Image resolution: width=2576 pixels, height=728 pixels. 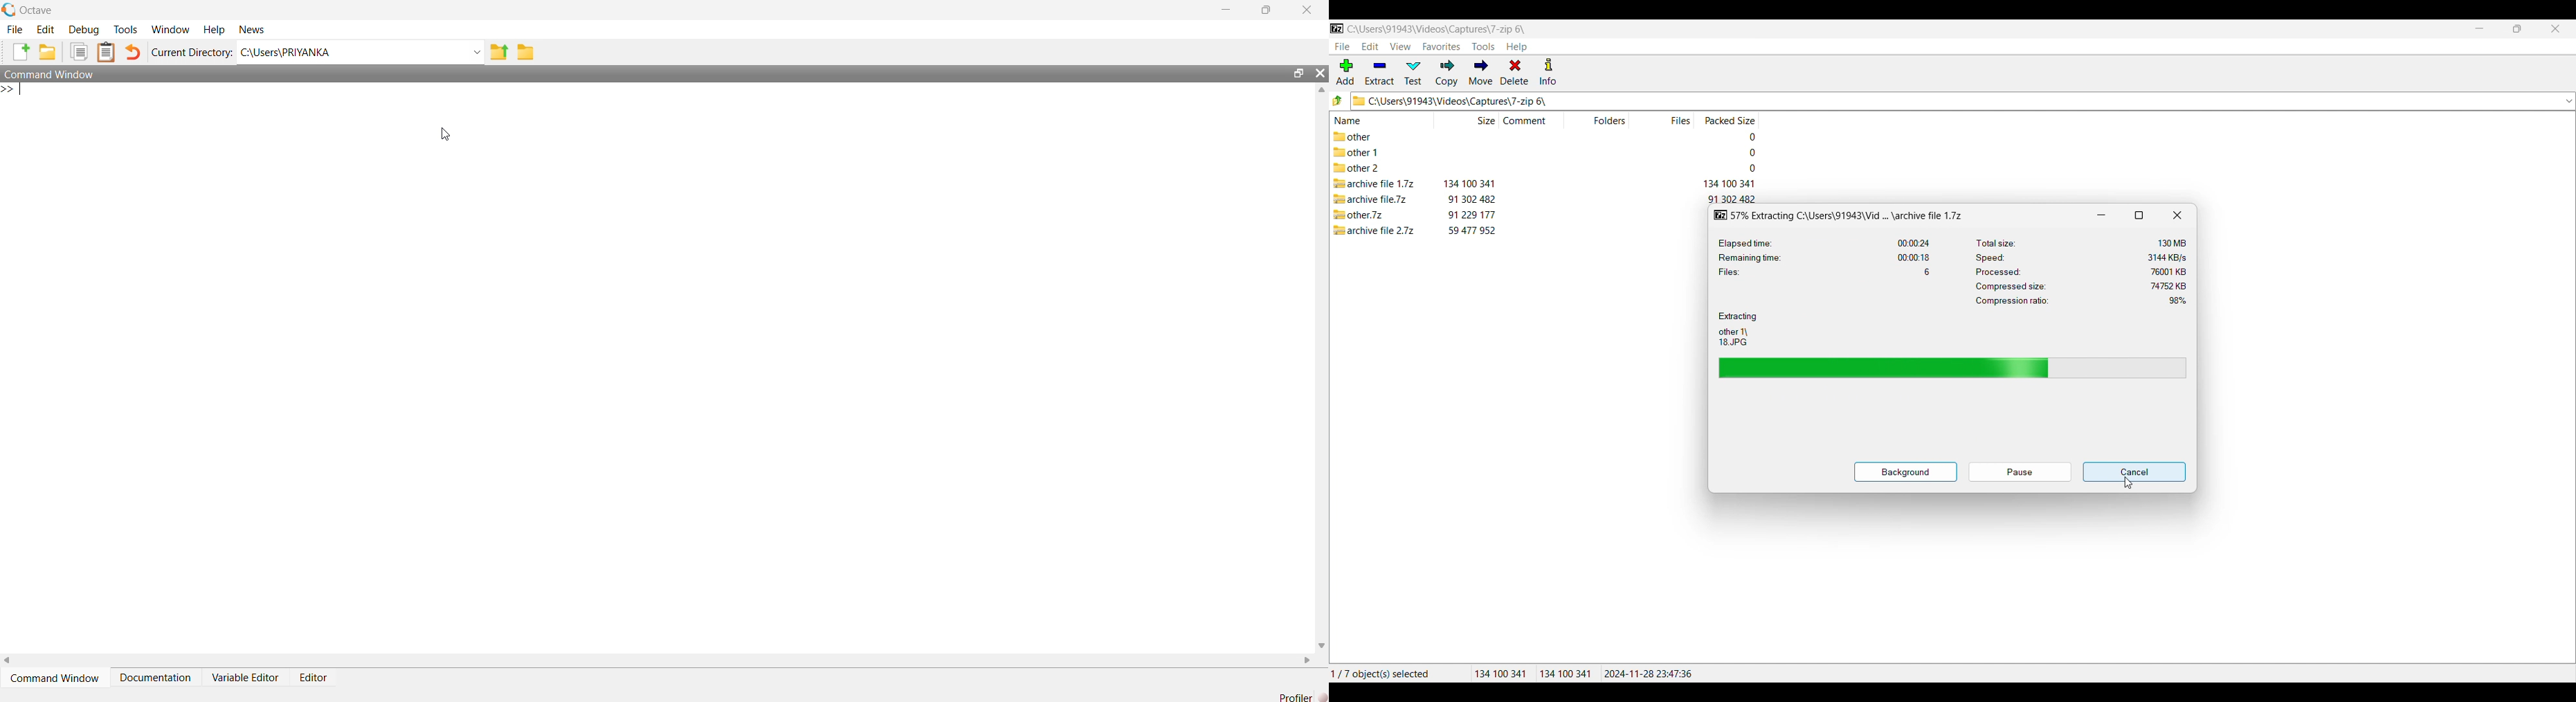 What do you see at coordinates (2081, 257) in the screenshot?
I see `Speed: 3144 KB/s` at bounding box center [2081, 257].